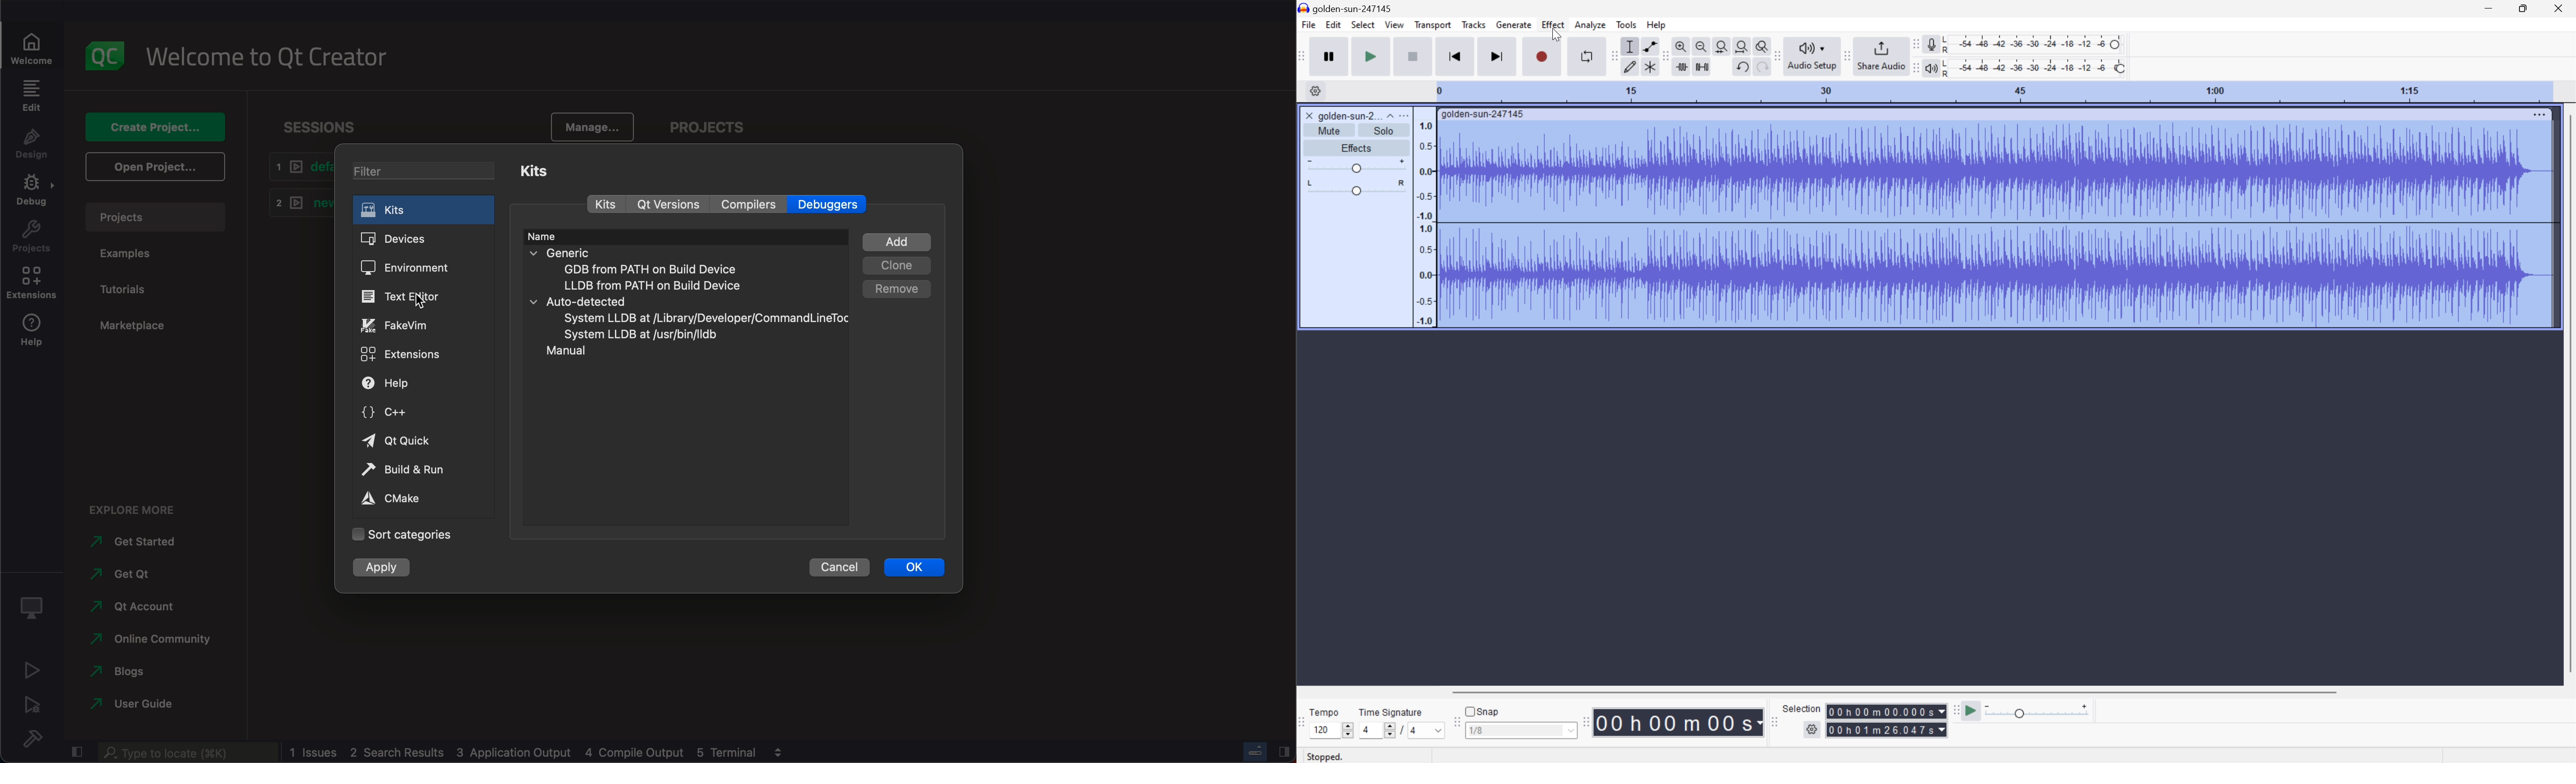 The width and height of the screenshot is (2576, 784). Describe the element at coordinates (1363, 24) in the screenshot. I see `Select` at that location.